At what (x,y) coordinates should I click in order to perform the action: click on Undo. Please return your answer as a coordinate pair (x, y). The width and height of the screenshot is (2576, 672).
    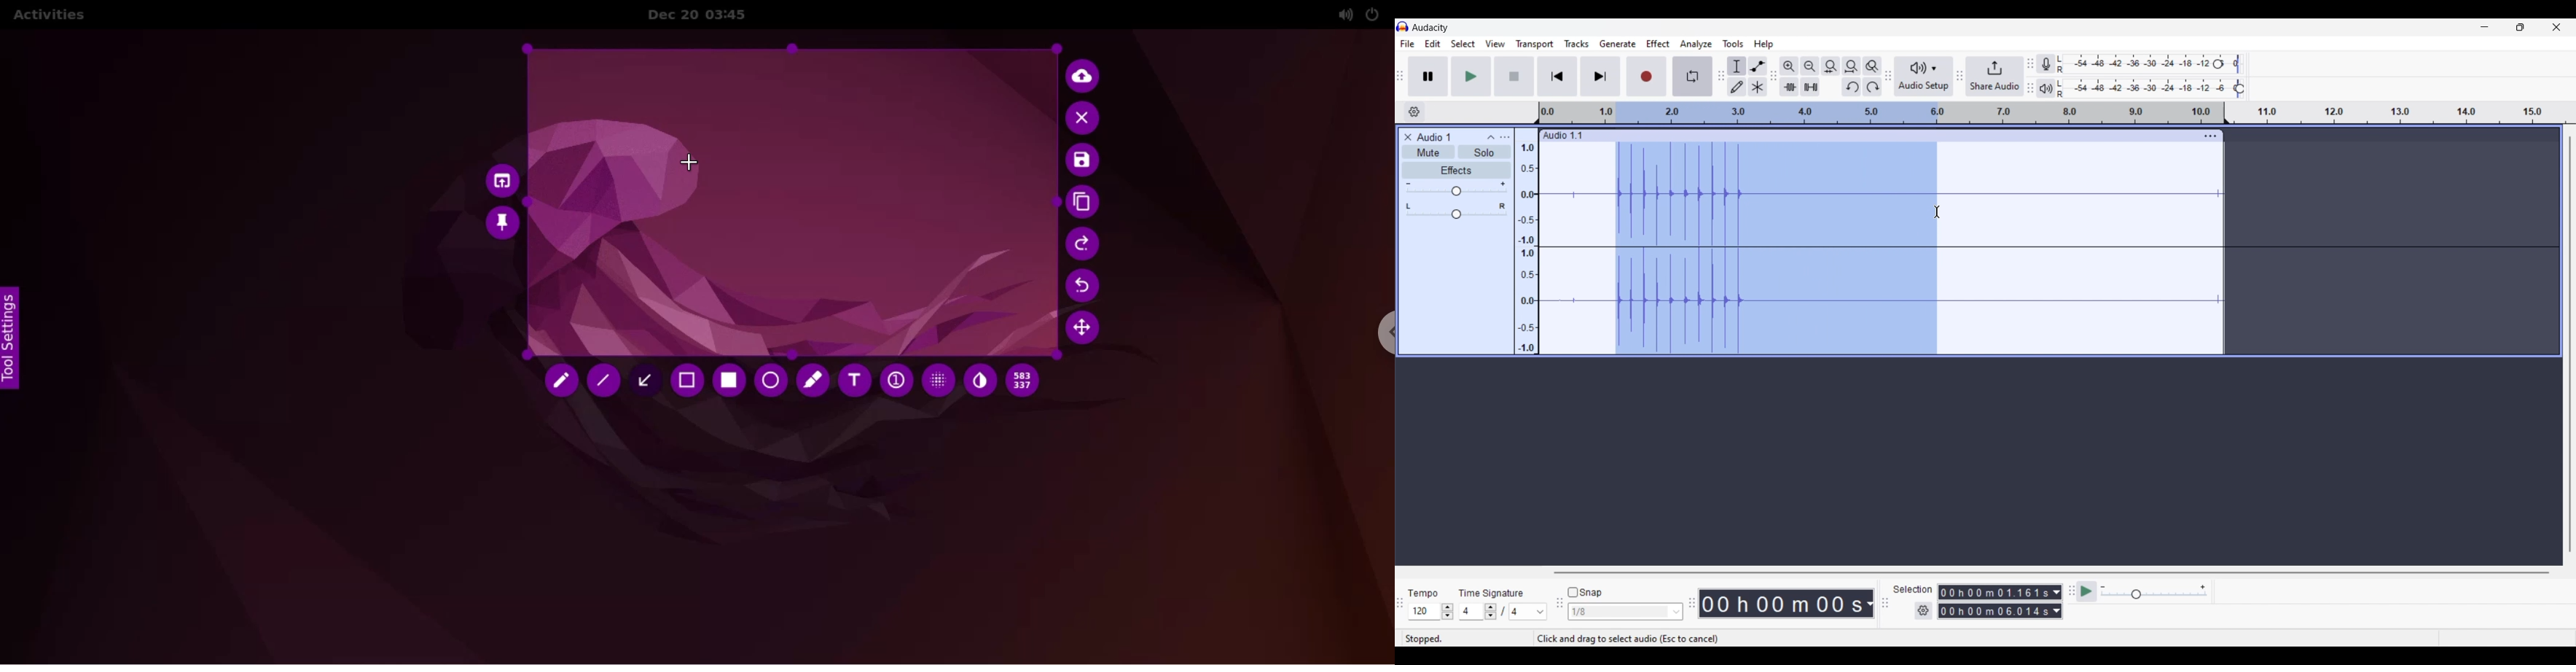
    Looking at the image, I should click on (1851, 87).